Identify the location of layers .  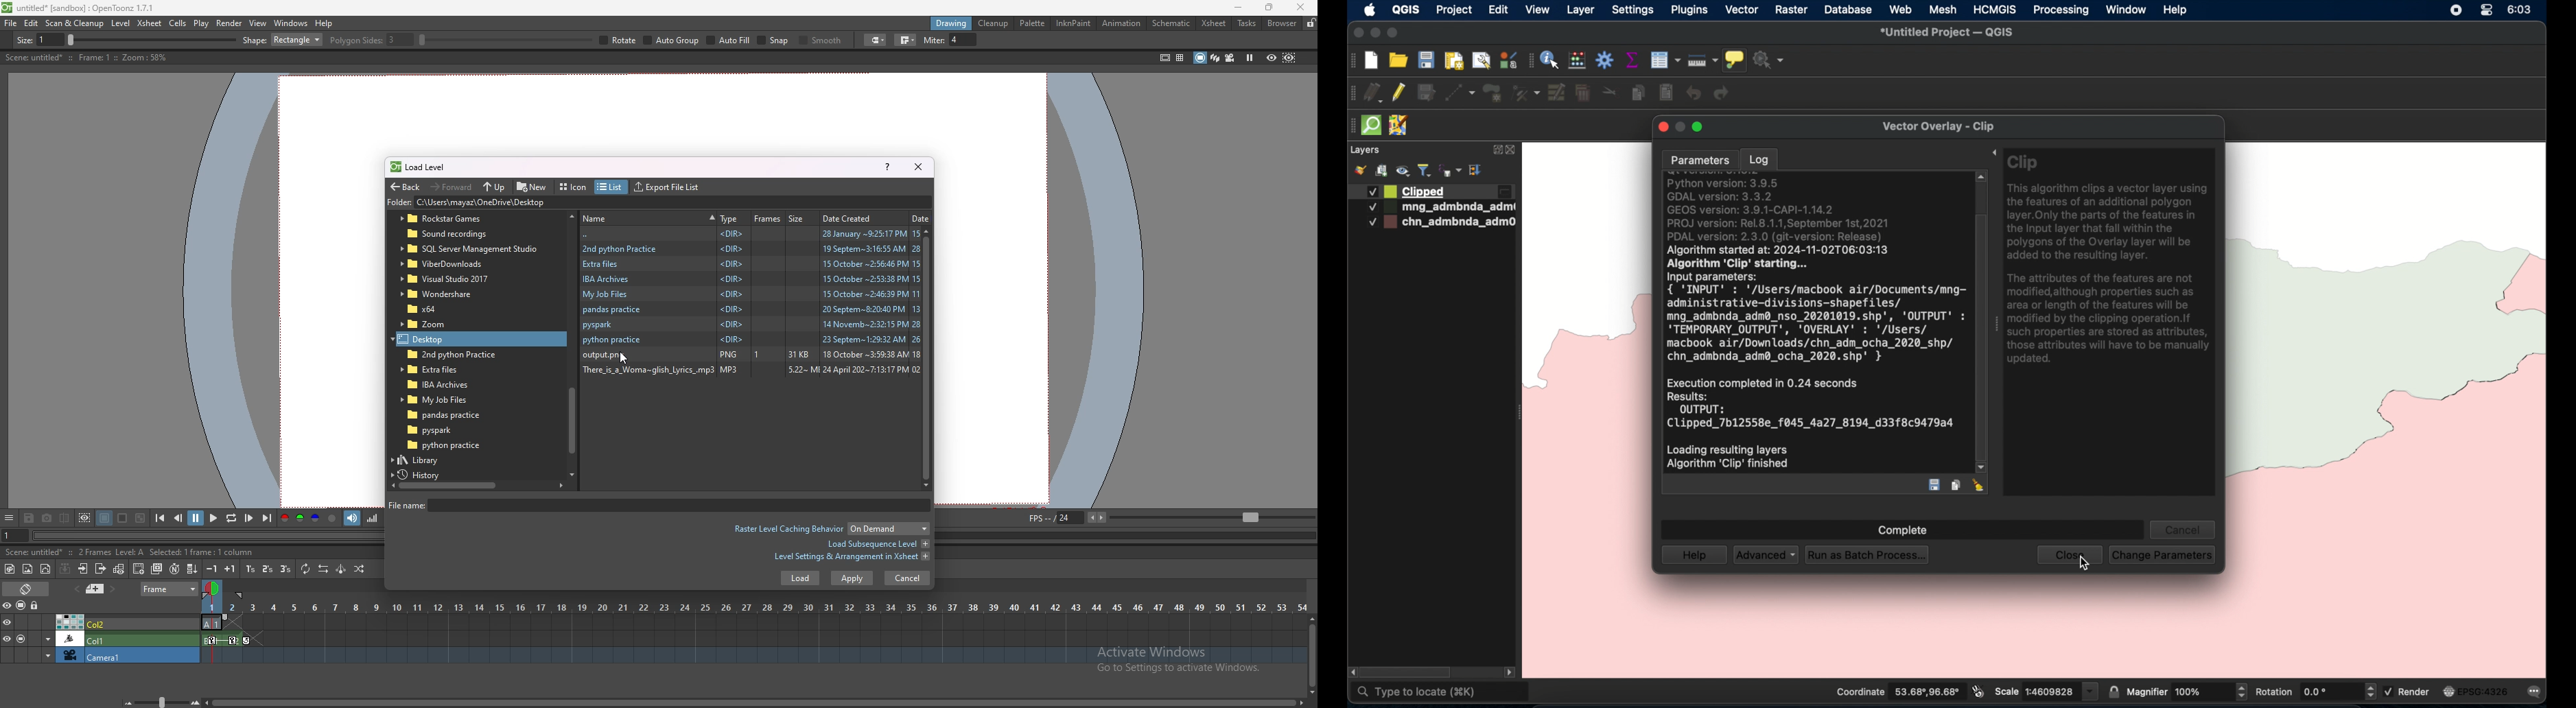
(1364, 150).